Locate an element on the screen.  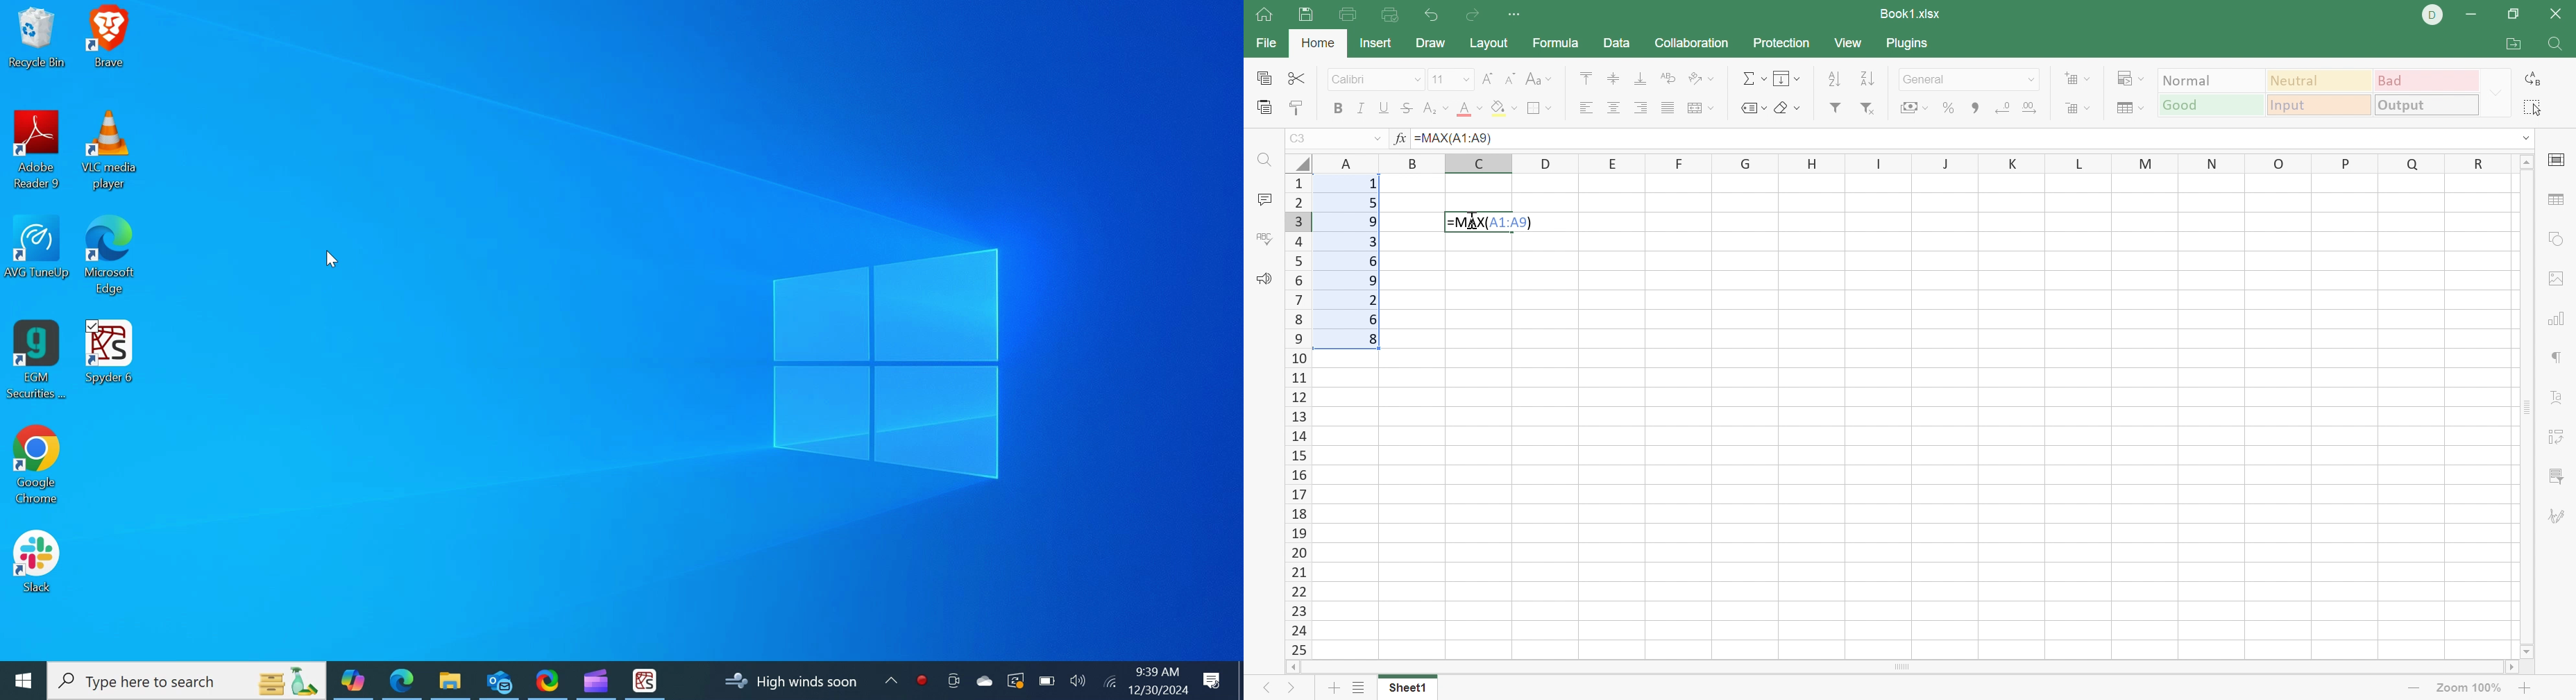
Home is located at coordinates (1318, 44).